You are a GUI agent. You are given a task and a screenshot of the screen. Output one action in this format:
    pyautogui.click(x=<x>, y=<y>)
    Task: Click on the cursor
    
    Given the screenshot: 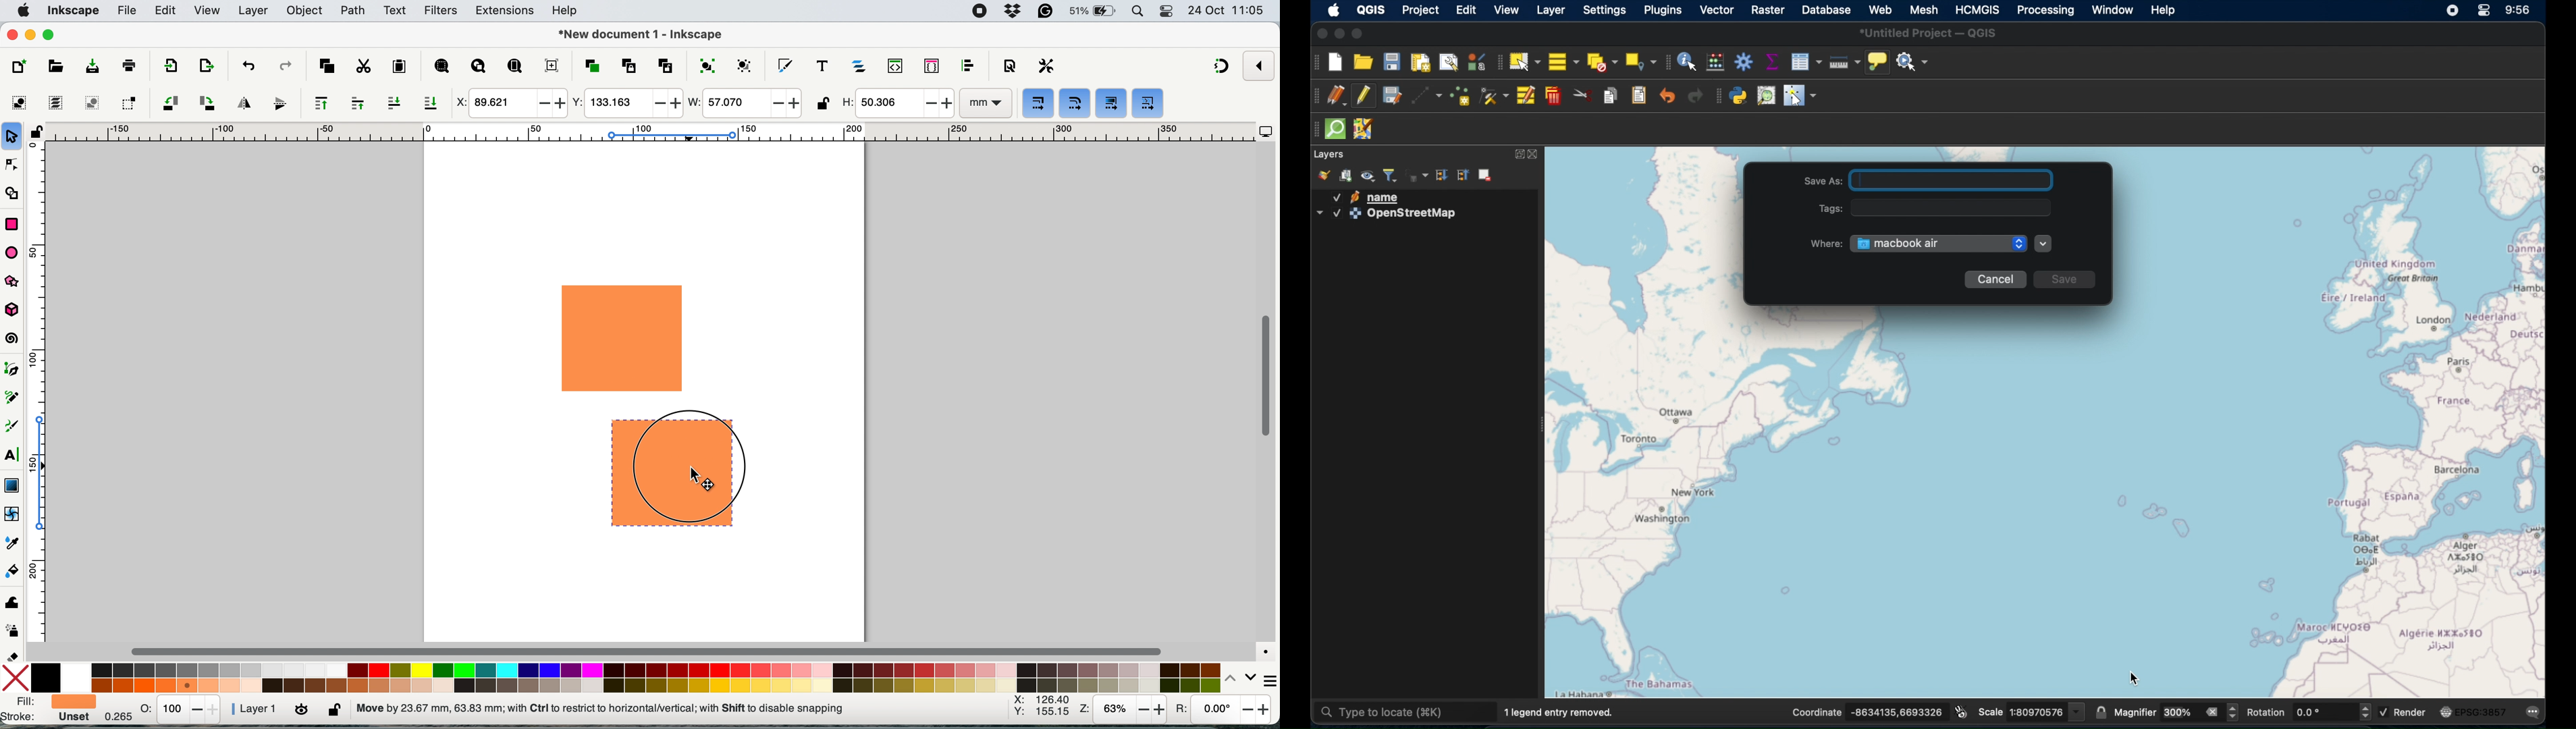 What is the action you would take?
    pyautogui.click(x=703, y=480)
    